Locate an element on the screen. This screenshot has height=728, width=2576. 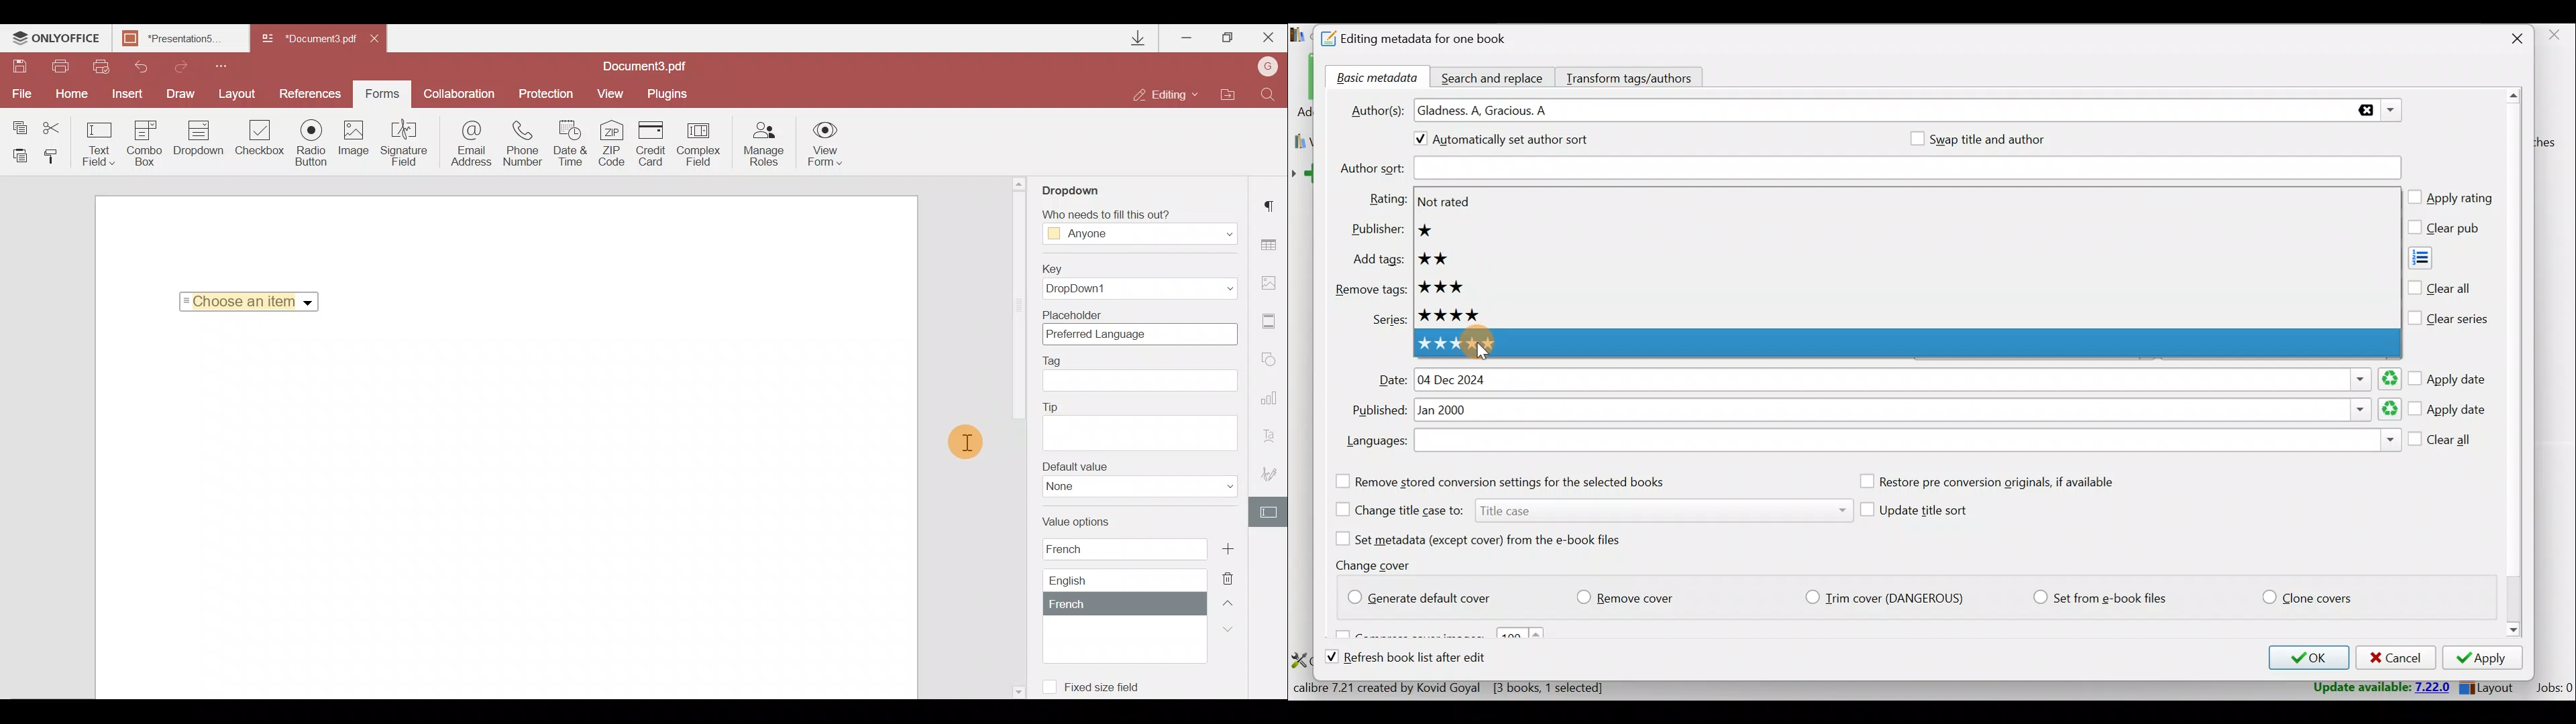
Apply date is located at coordinates (2448, 410).